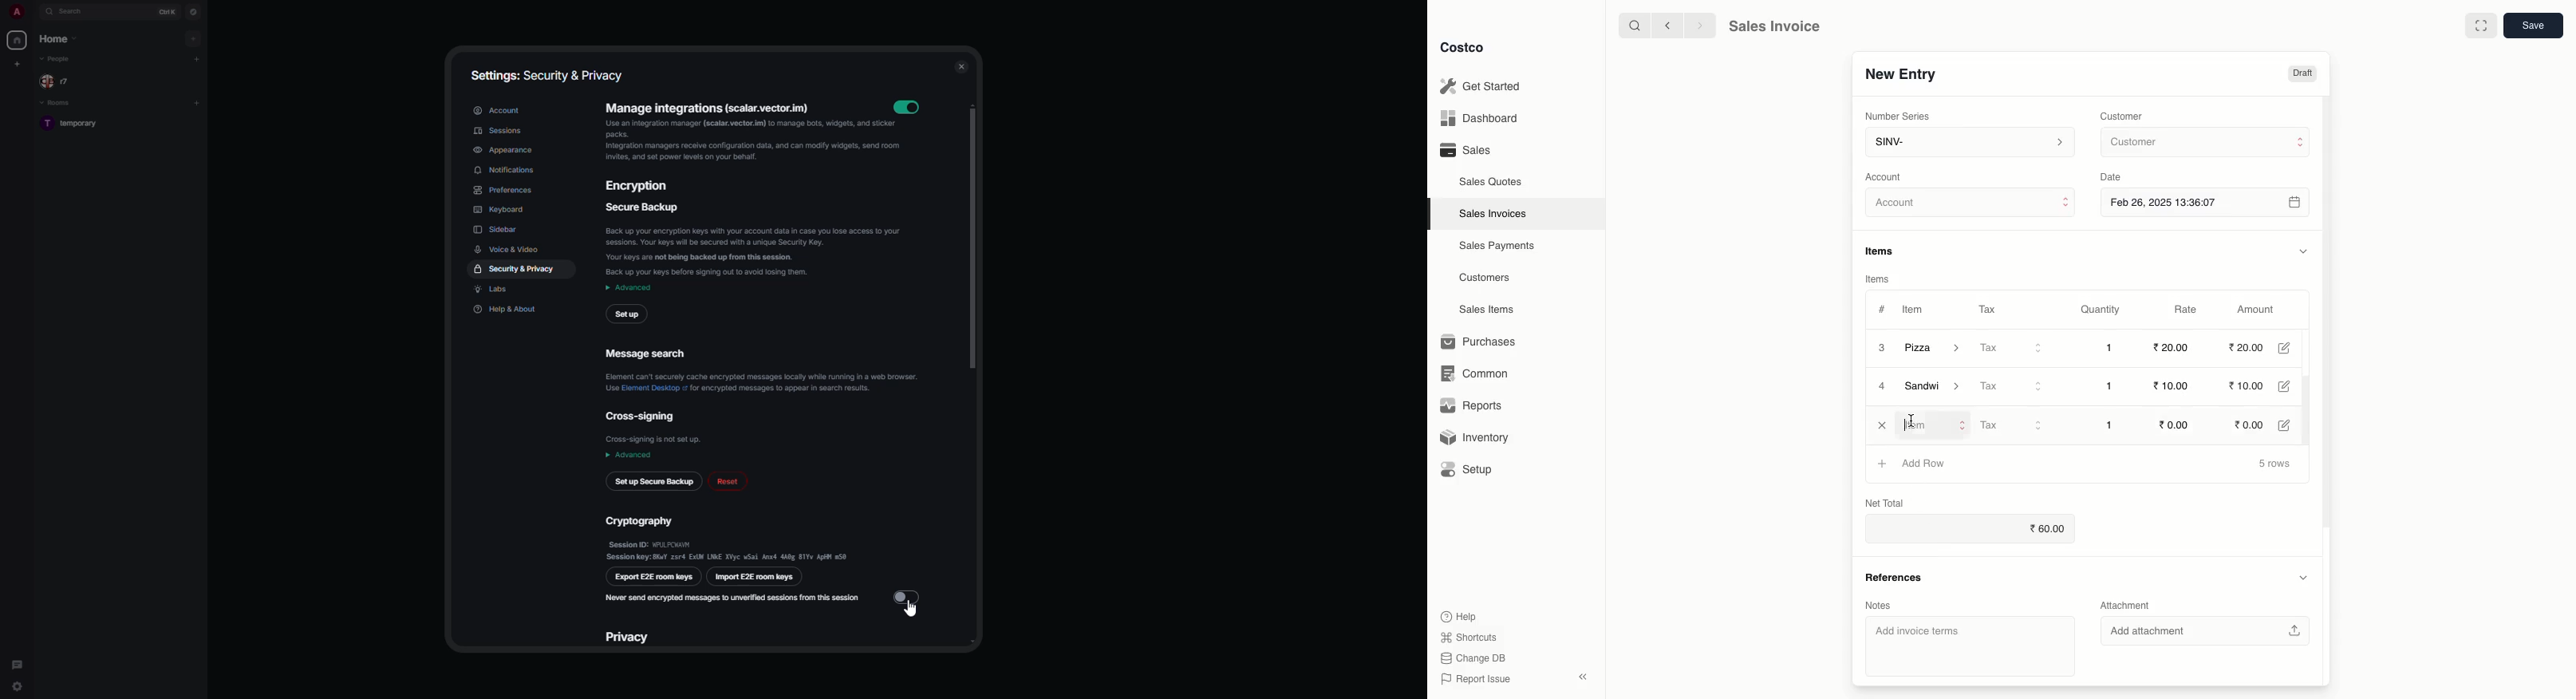 The image size is (2576, 700). Describe the element at coordinates (1473, 679) in the screenshot. I see `Report Issue` at that location.